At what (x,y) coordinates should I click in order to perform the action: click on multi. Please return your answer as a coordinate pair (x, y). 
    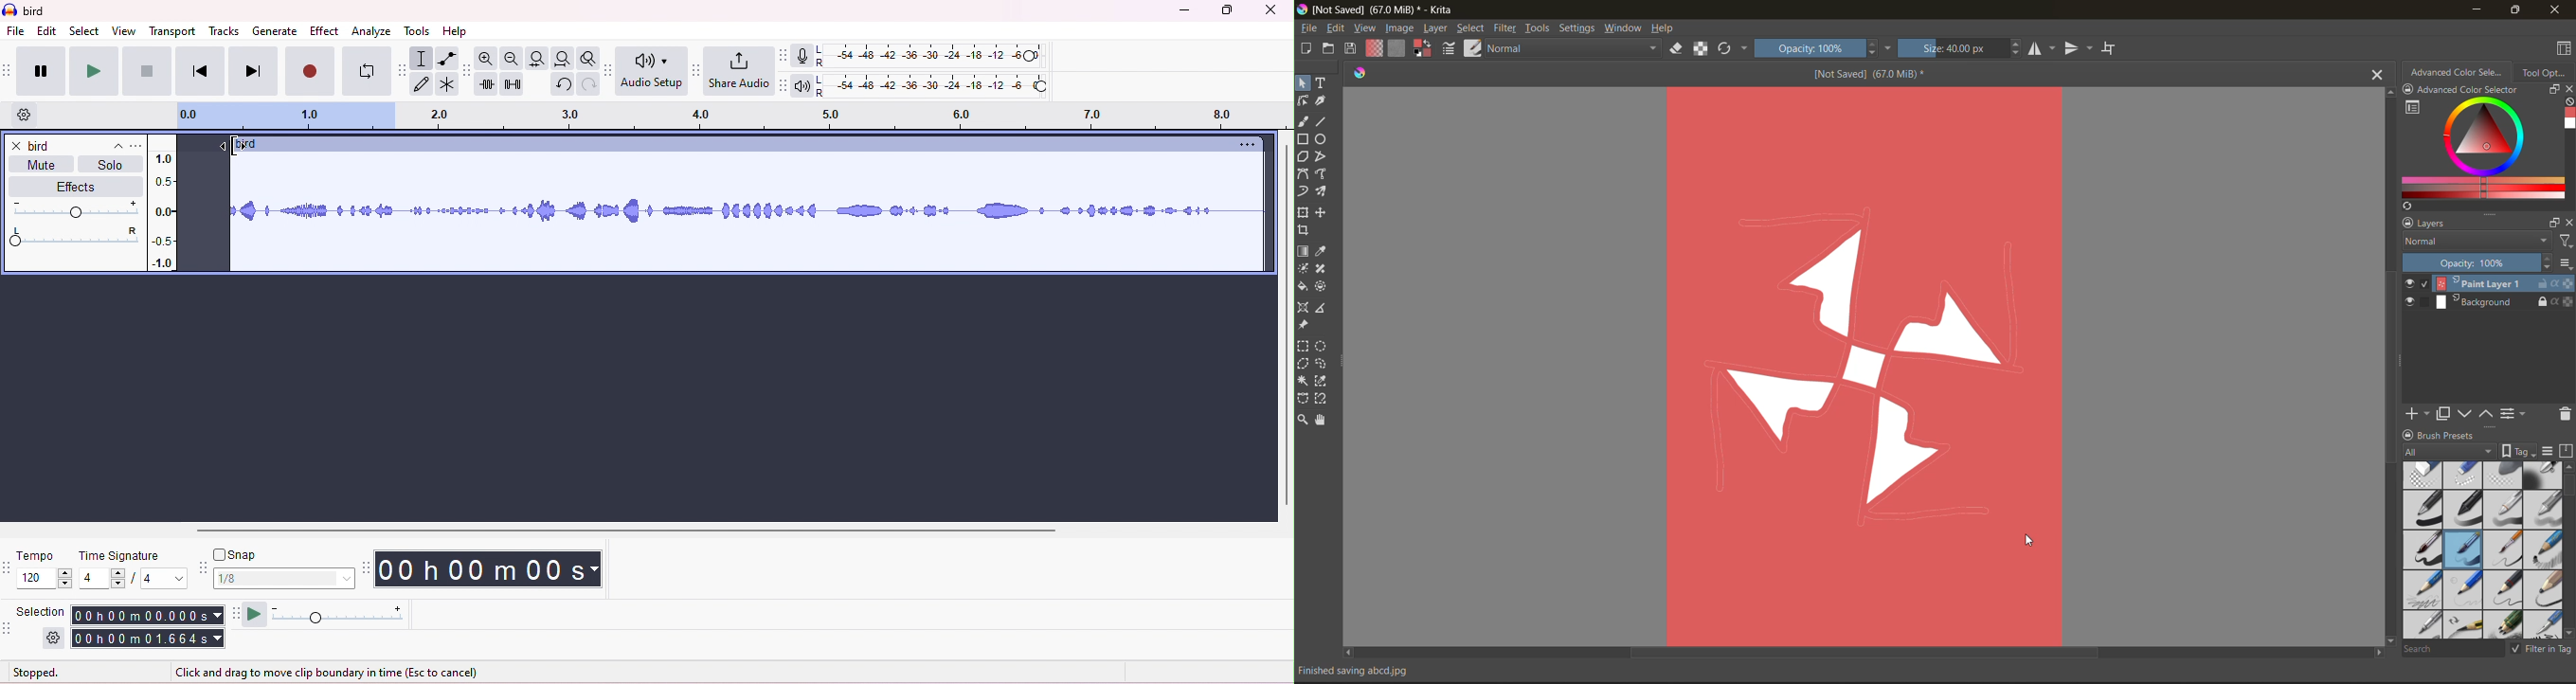
    Looking at the image, I should click on (445, 84).